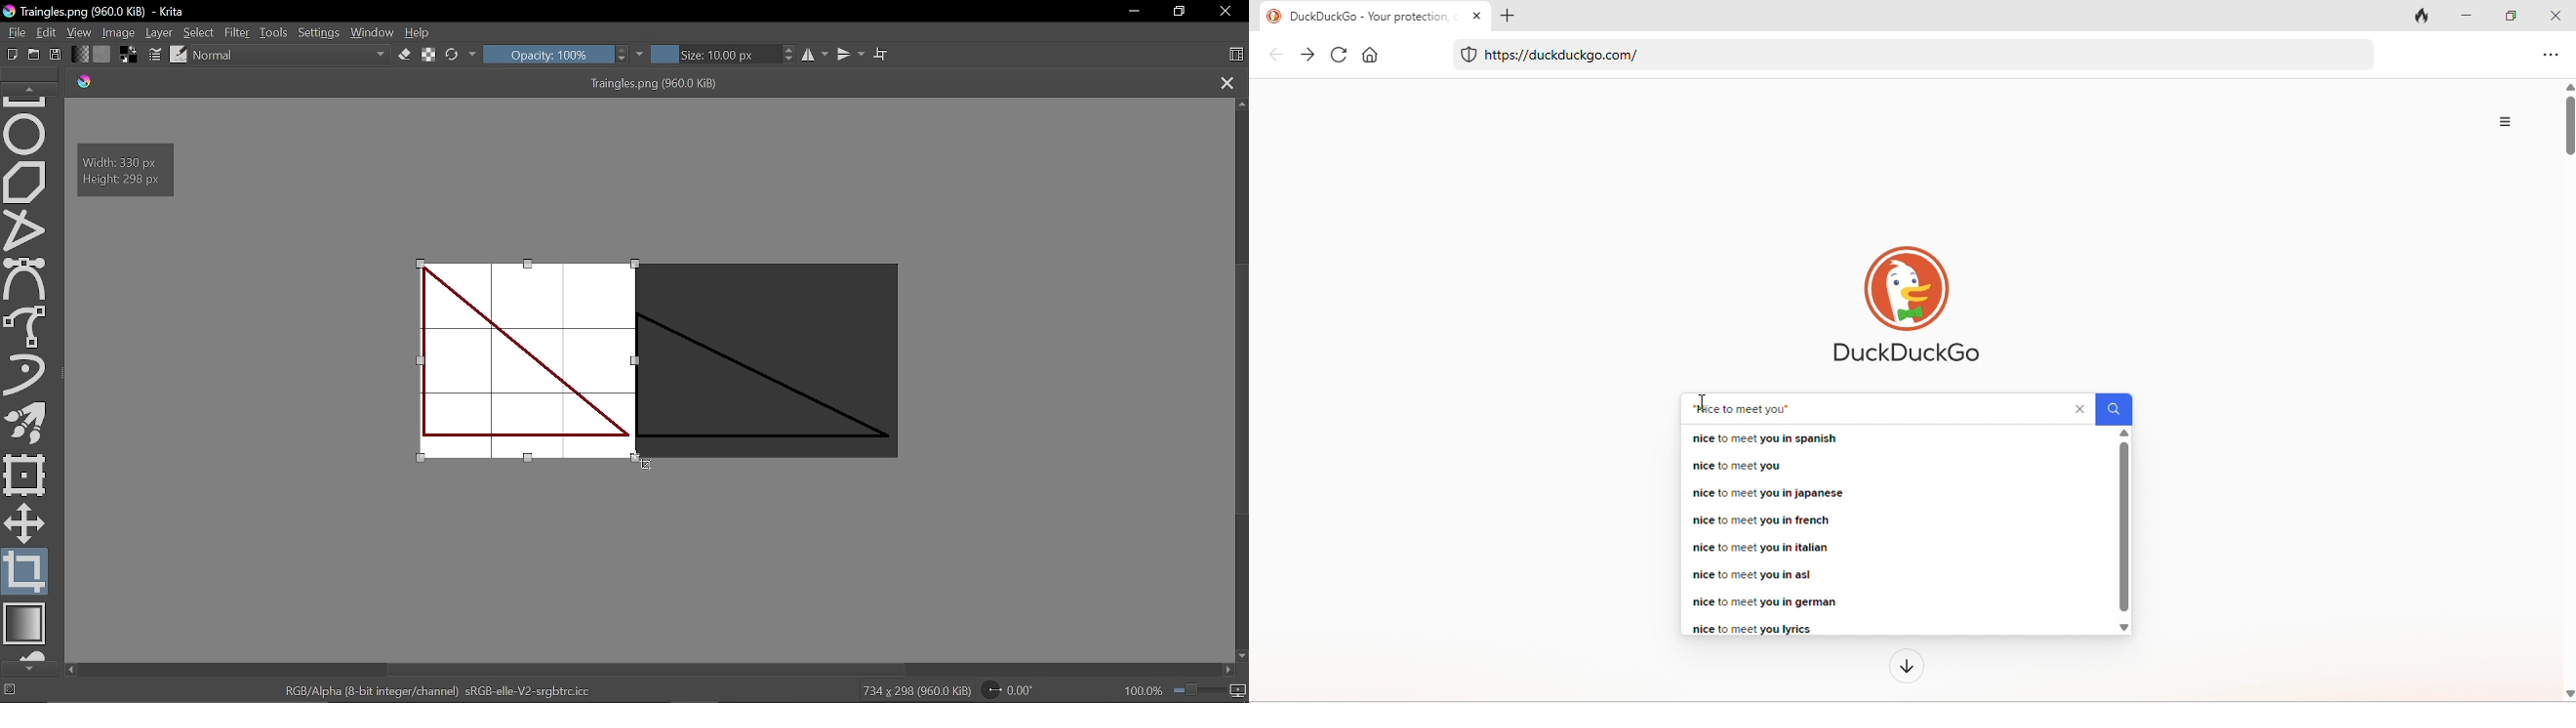 The height and width of the screenshot is (728, 2576). Describe the element at coordinates (1508, 15) in the screenshot. I see `add` at that location.